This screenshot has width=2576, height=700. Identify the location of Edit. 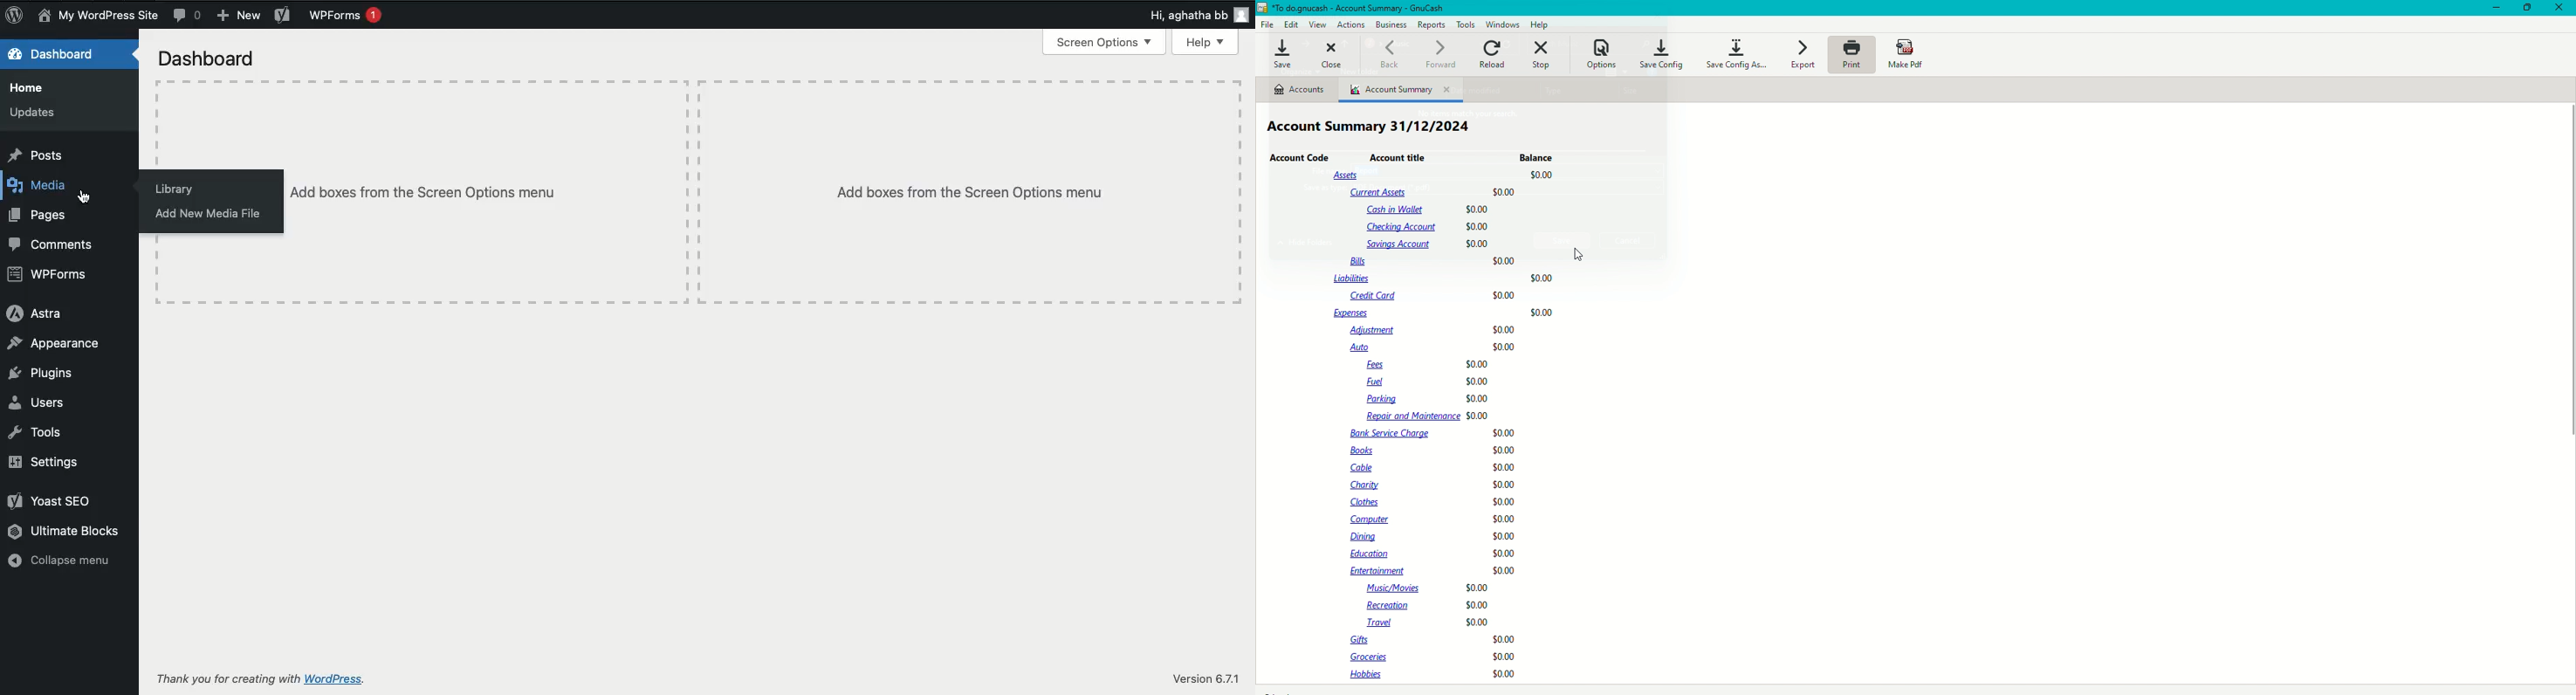
(1292, 25).